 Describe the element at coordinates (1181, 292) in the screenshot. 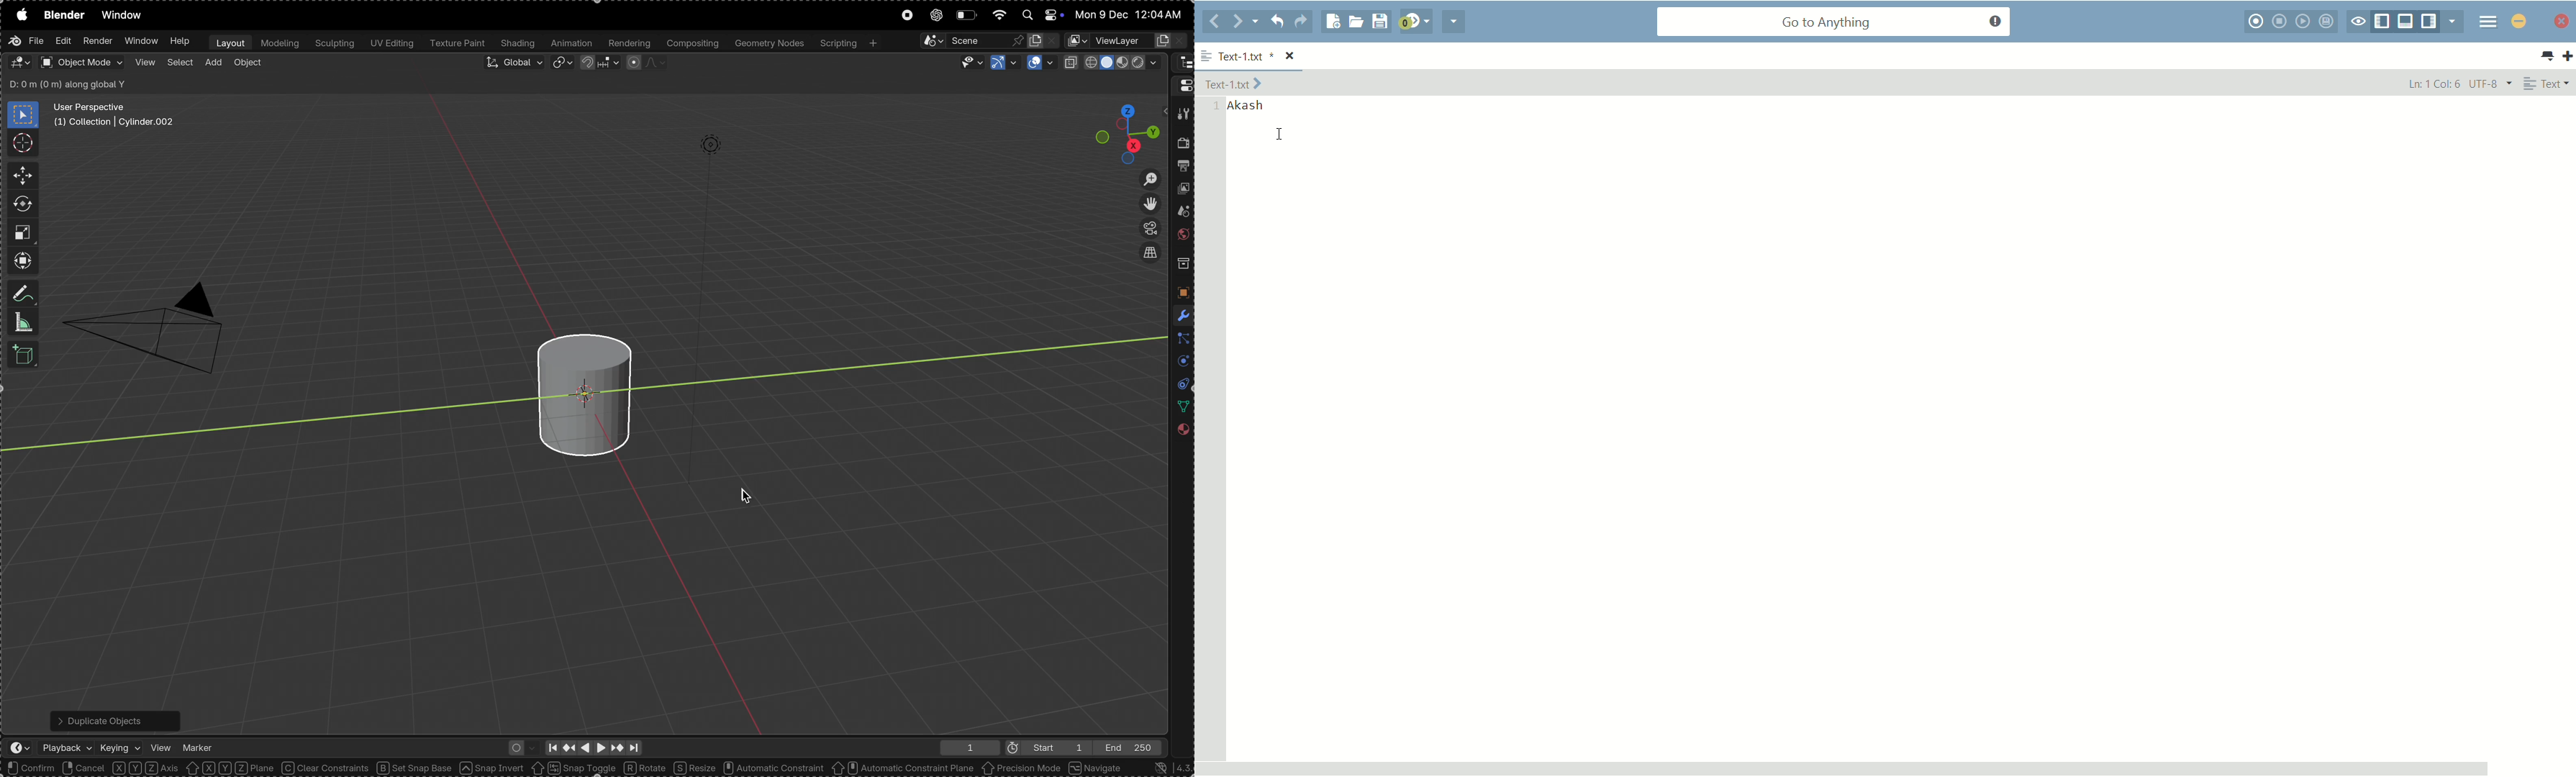

I see `objects` at that location.